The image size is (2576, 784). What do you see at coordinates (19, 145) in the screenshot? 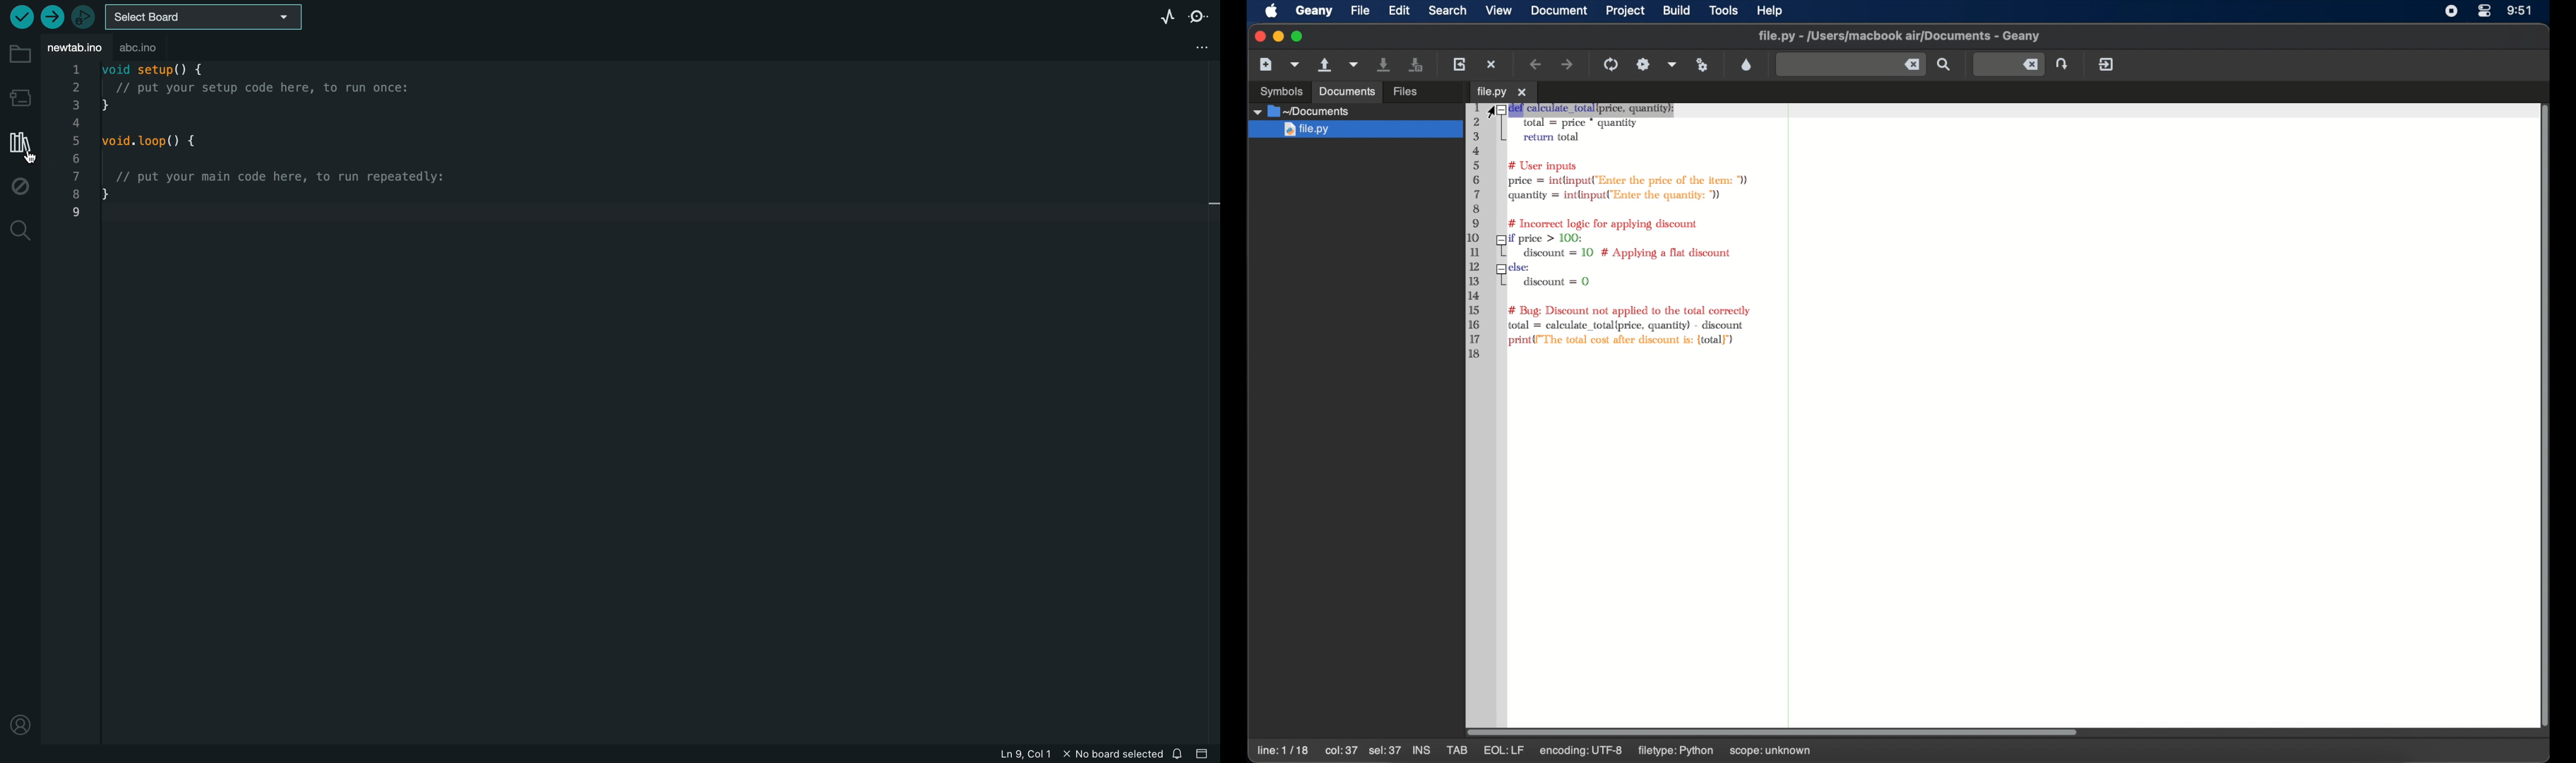
I see `library manager` at bounding box center [19, 145].